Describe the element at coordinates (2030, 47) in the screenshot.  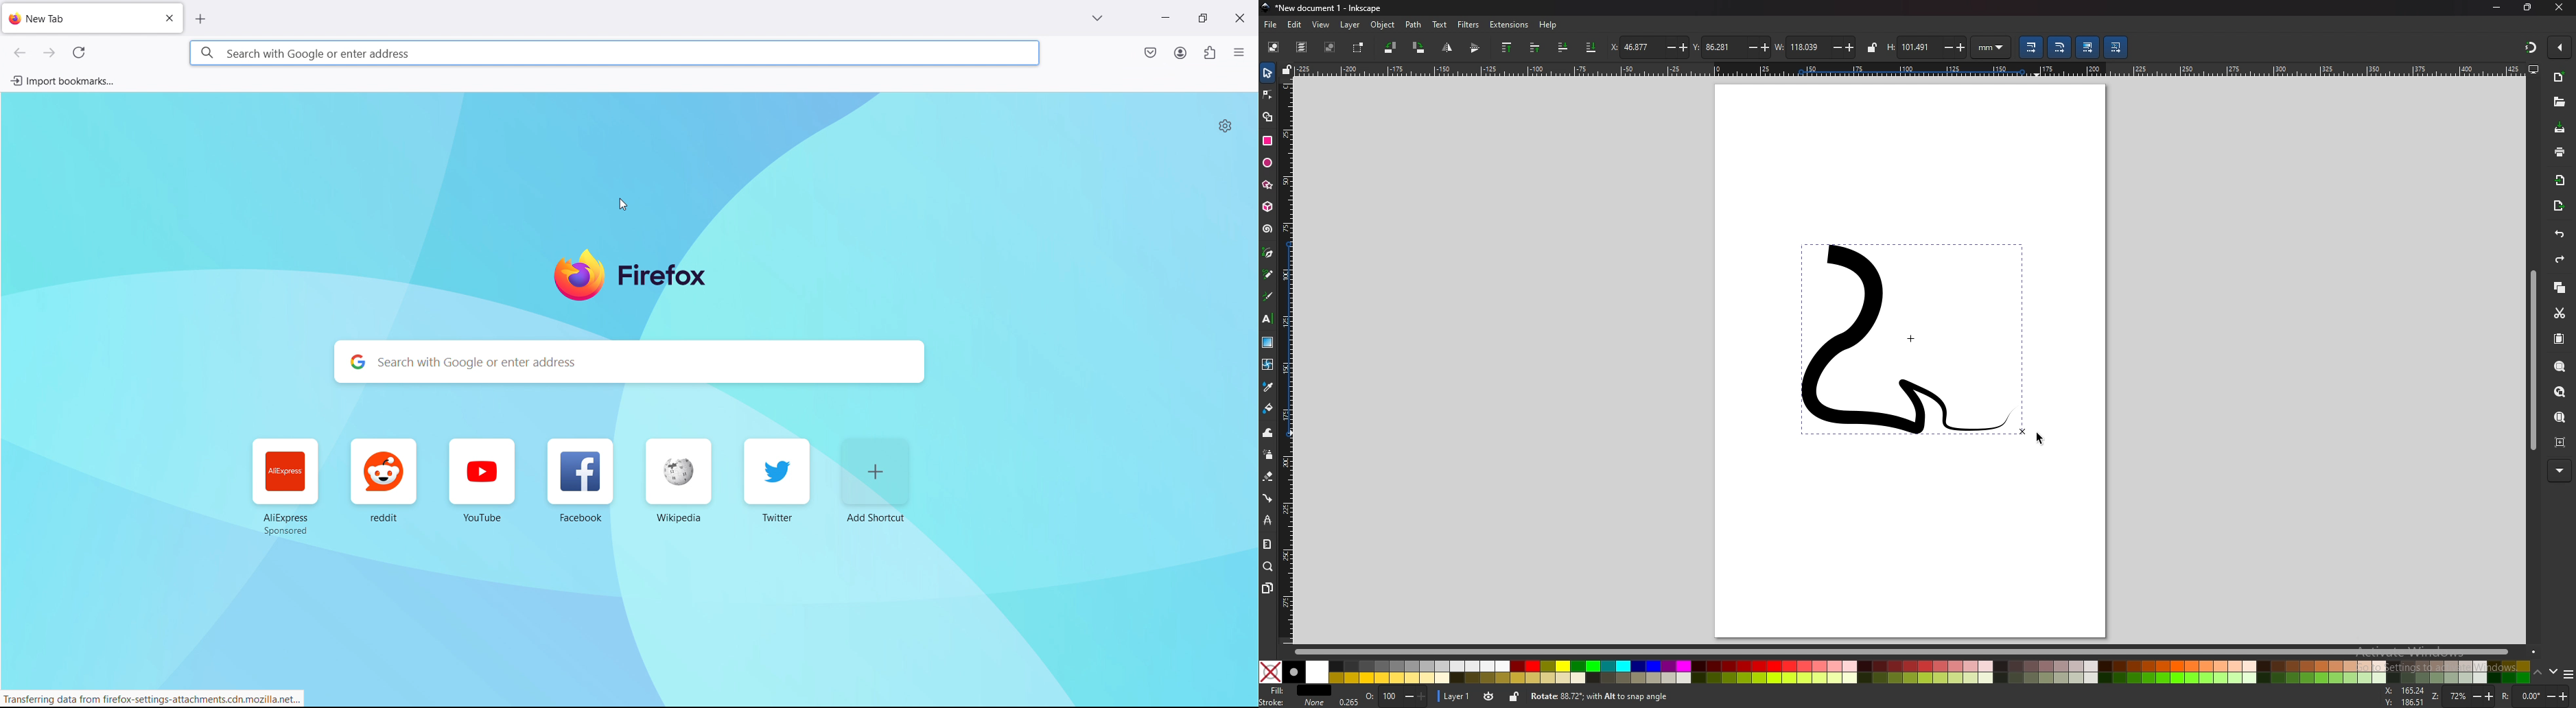
I see `scale stroke` at that location.